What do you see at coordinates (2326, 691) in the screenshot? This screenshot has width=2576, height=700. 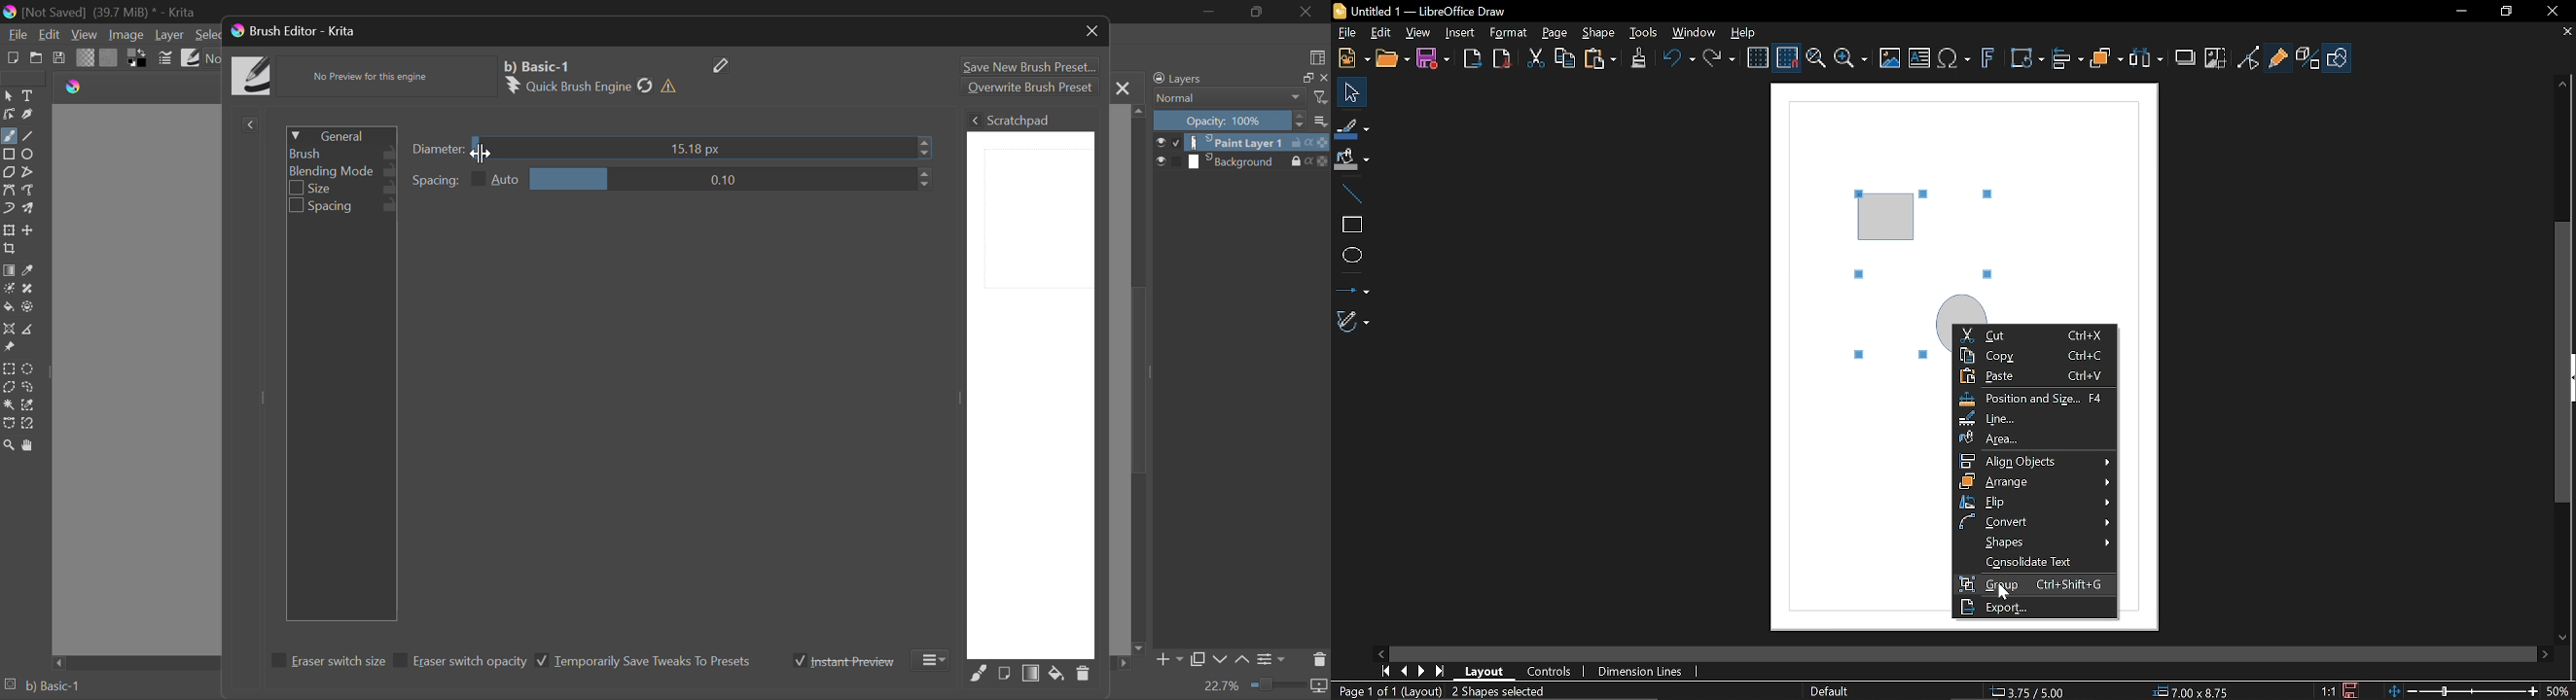 I see `Scaling factor` at bounding box center [2326, 691].